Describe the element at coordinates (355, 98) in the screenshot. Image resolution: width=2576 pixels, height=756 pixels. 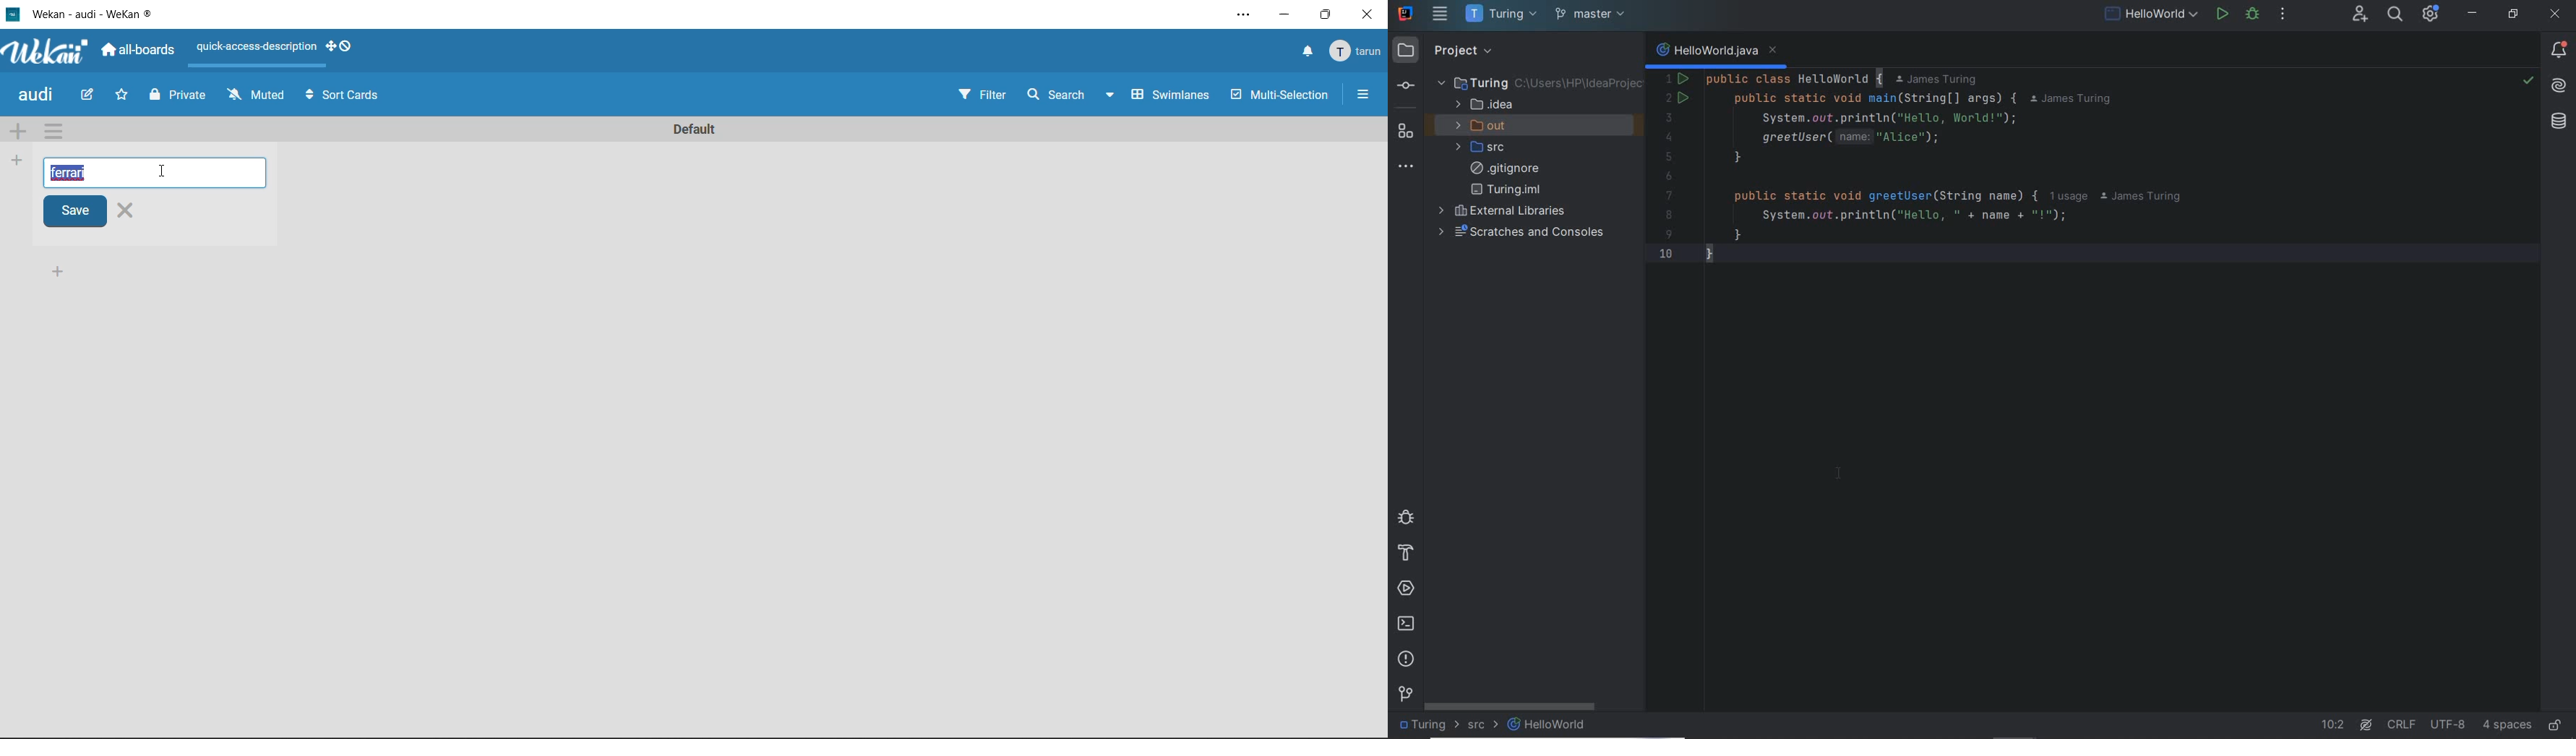
I see `$ Sort Cards` at that location.